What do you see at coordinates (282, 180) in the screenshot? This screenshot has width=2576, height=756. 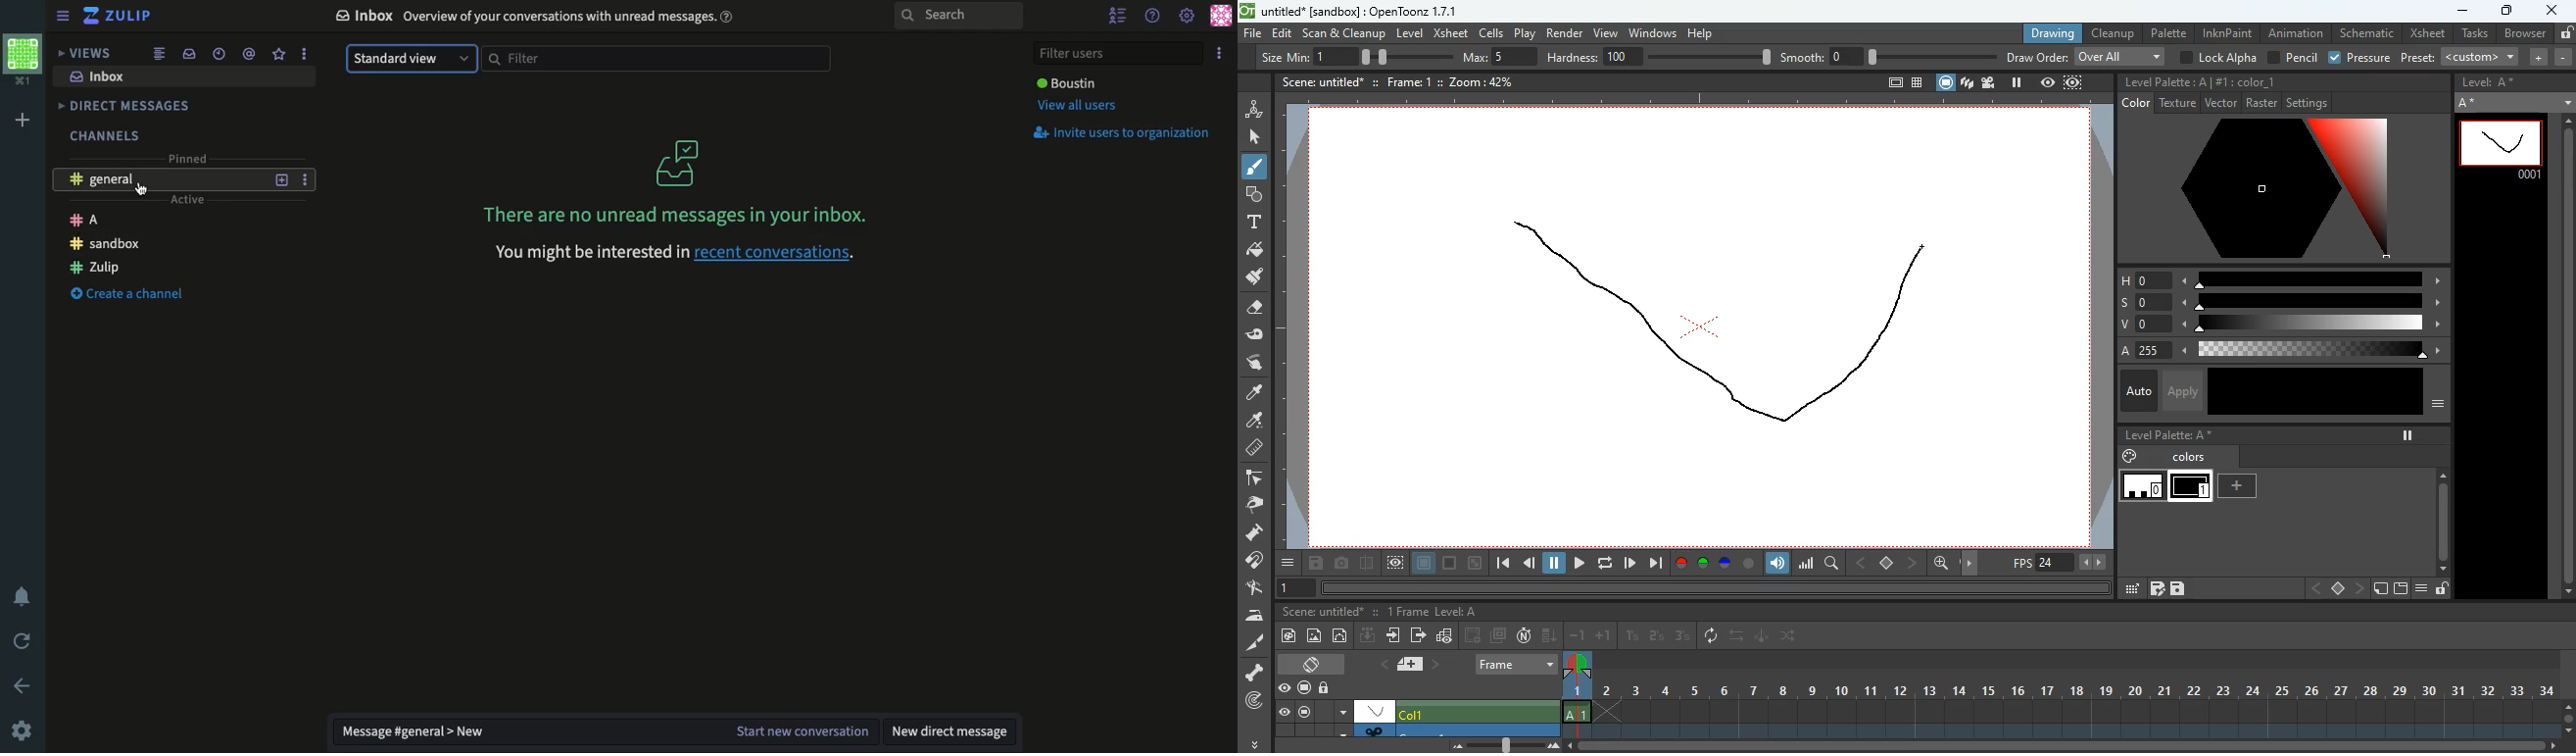 I see `Add` at bounding box center [282, 180].